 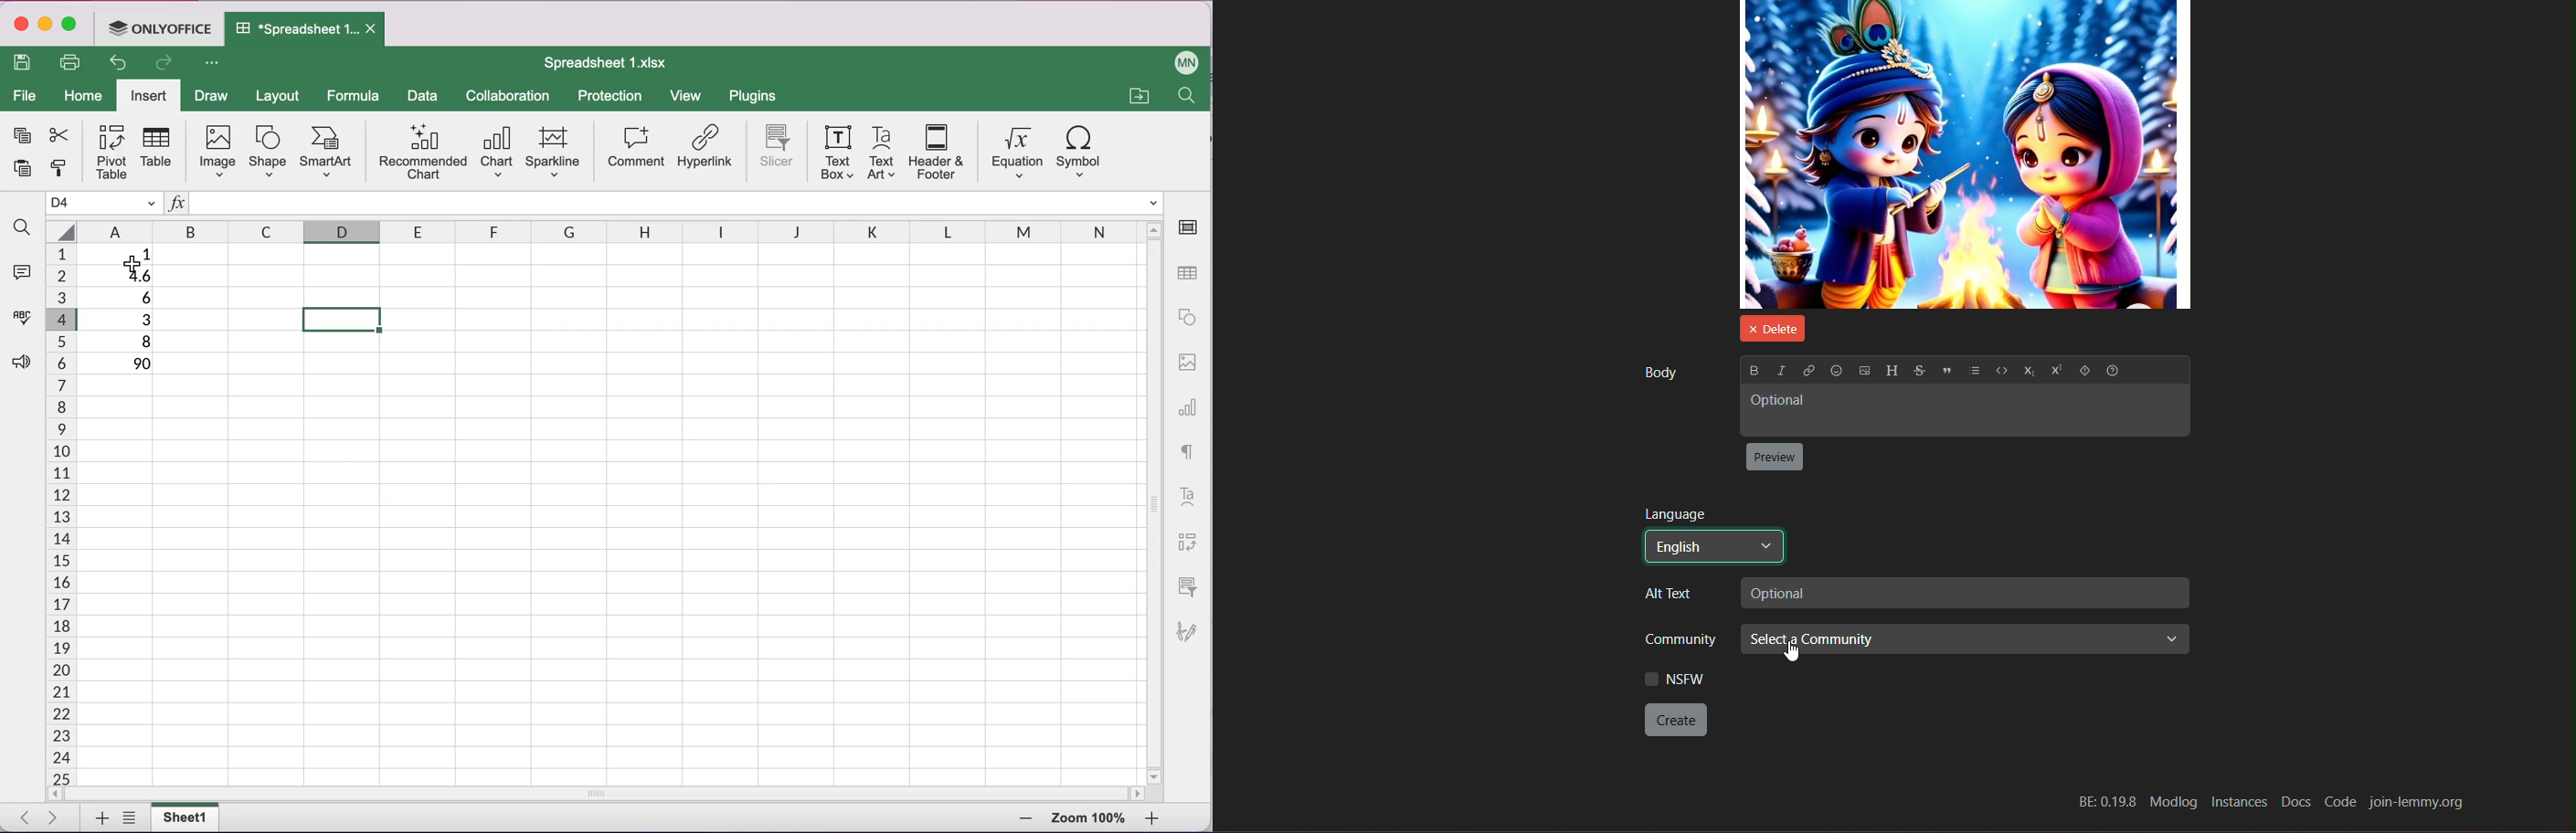 What do you see at coordinates (57, 135) in the screenshot?
I see `cut` at bounding box center [57, 135].